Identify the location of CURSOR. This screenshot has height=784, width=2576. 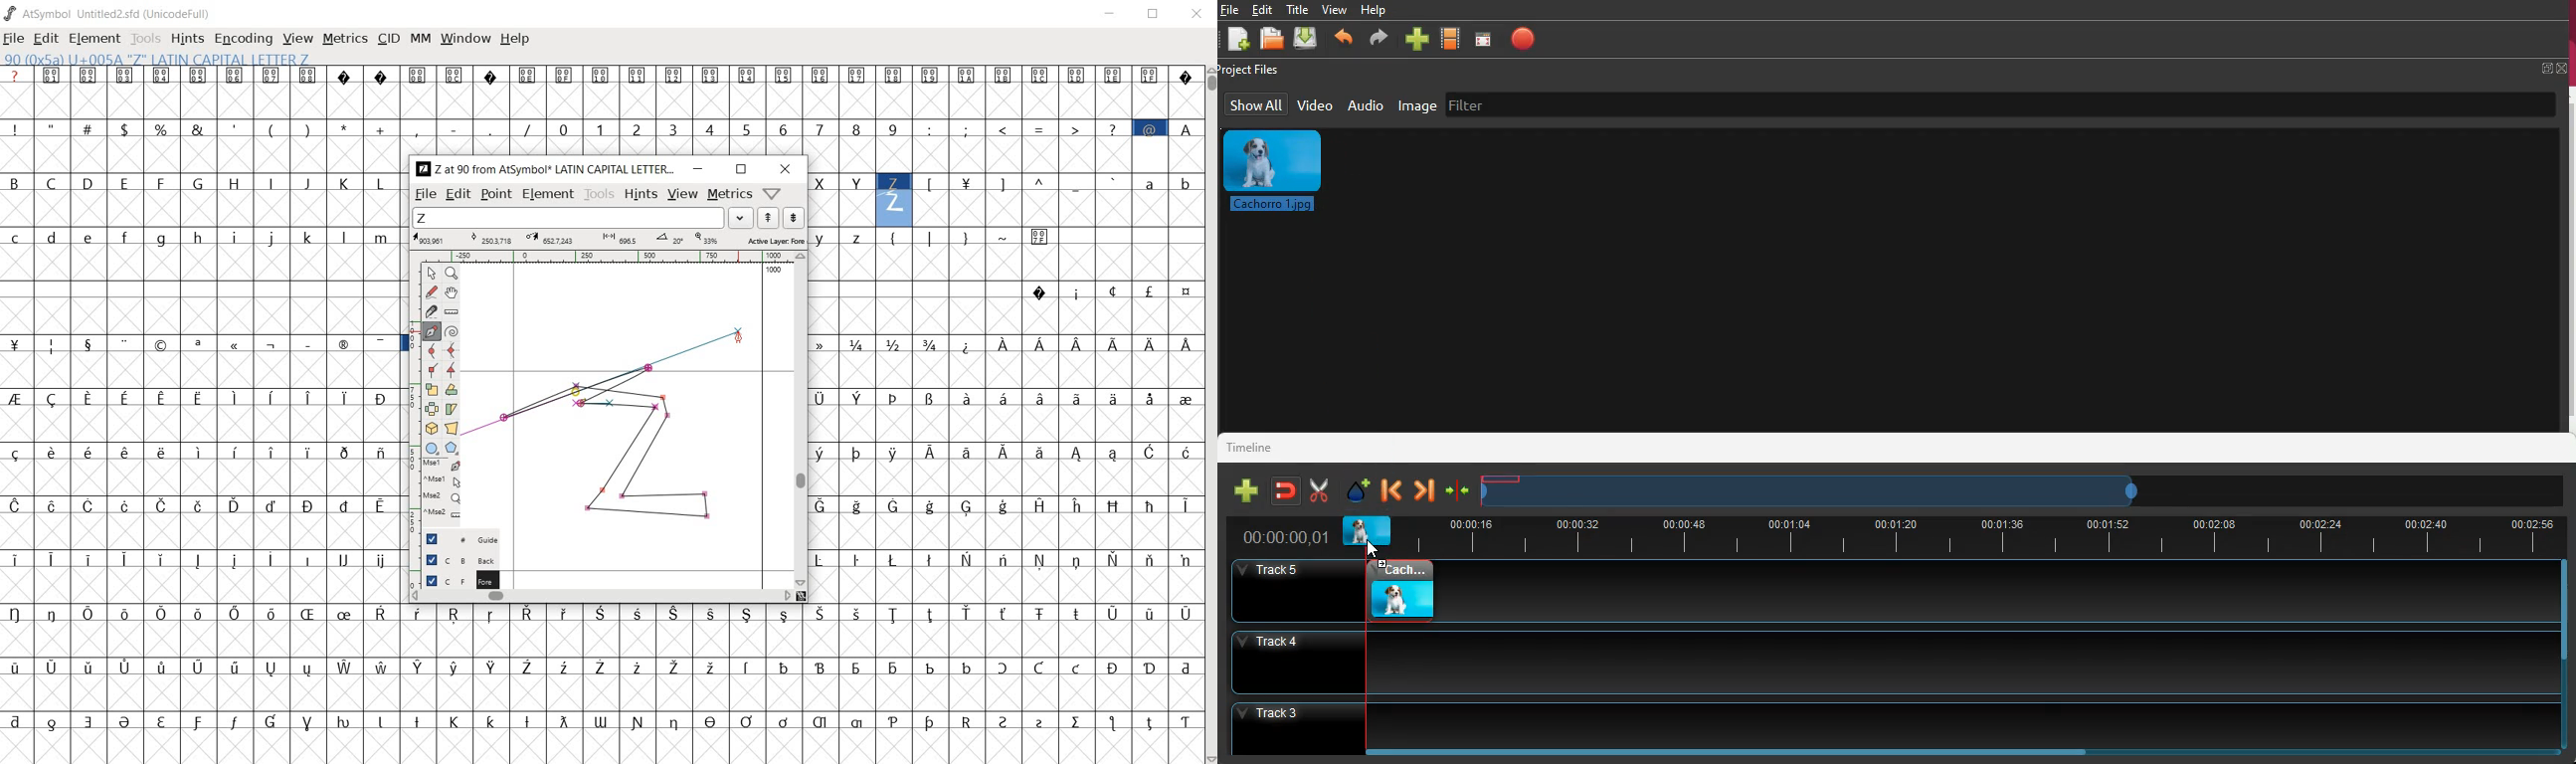
(741, 339).